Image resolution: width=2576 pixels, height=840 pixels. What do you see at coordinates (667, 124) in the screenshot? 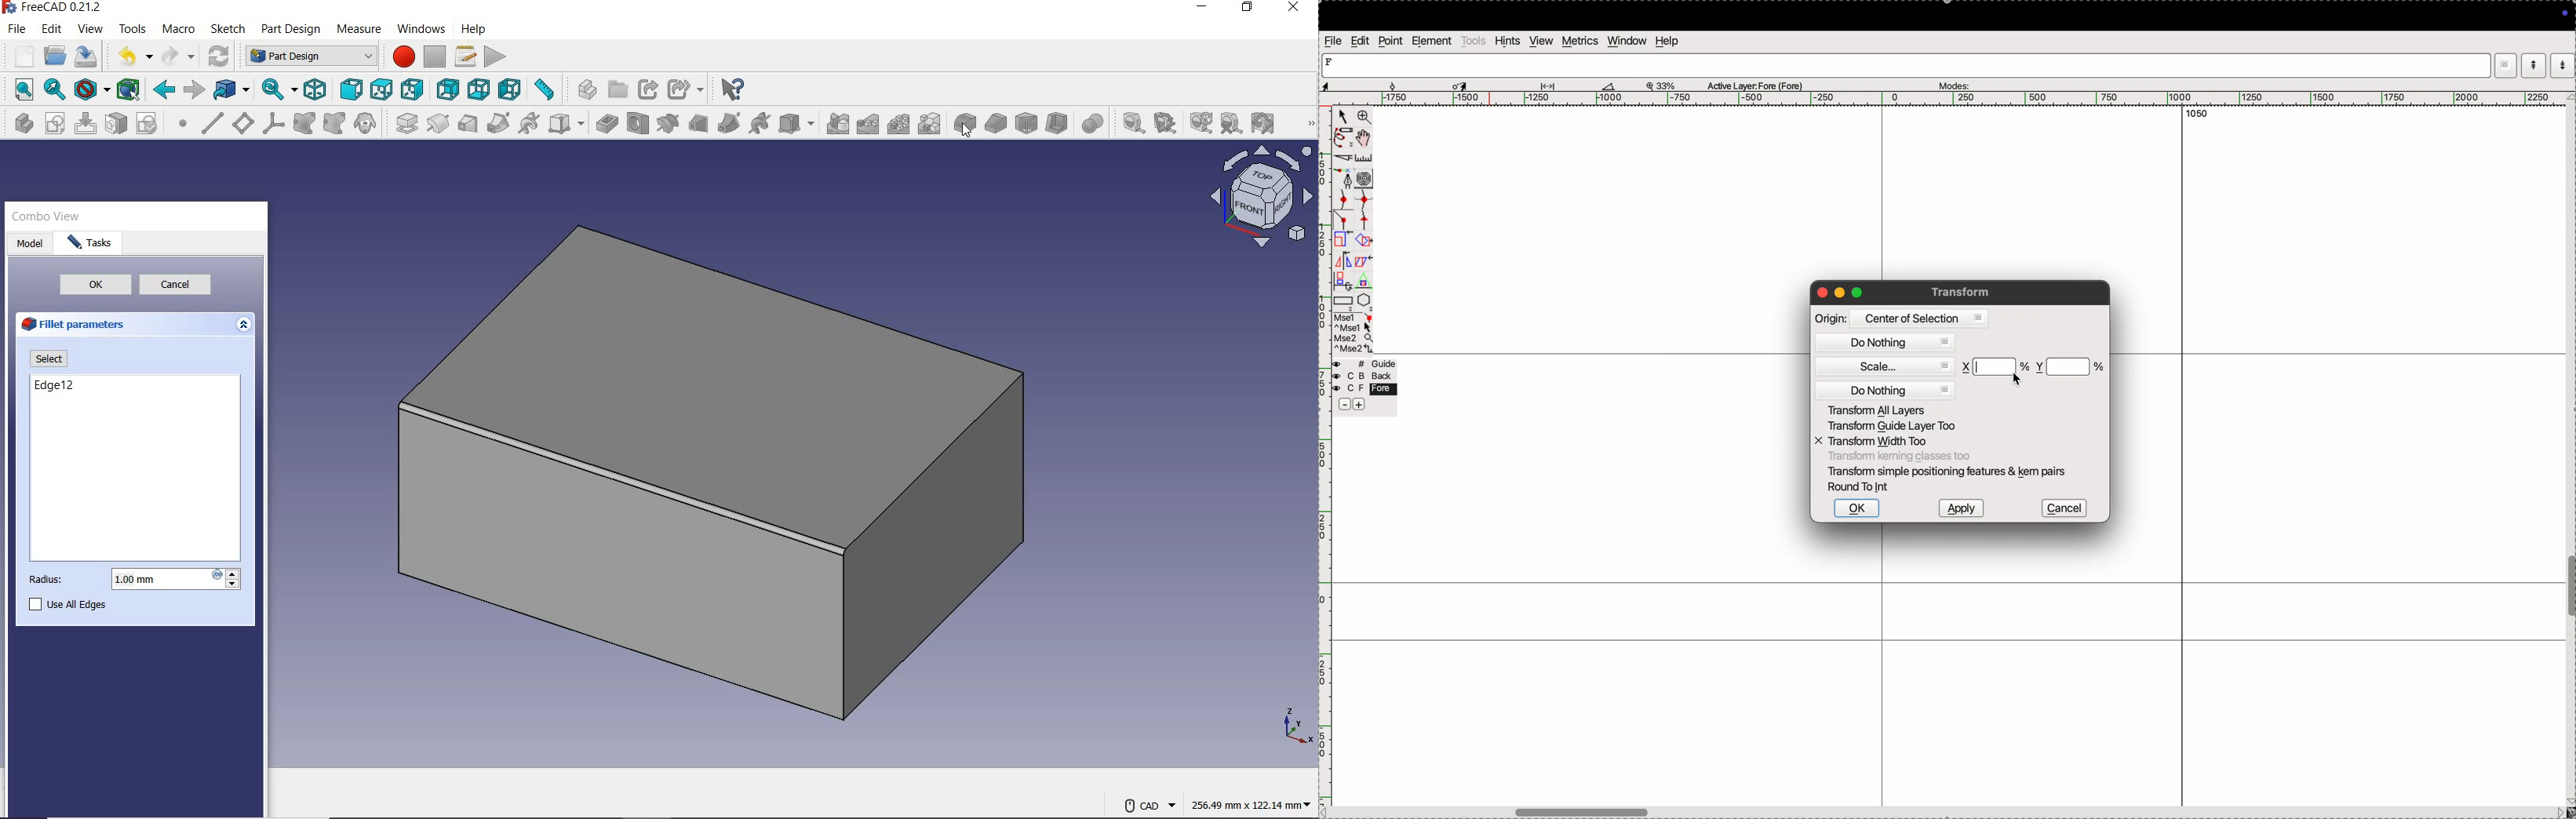
I see `groove` at bounding box center [667, 124].